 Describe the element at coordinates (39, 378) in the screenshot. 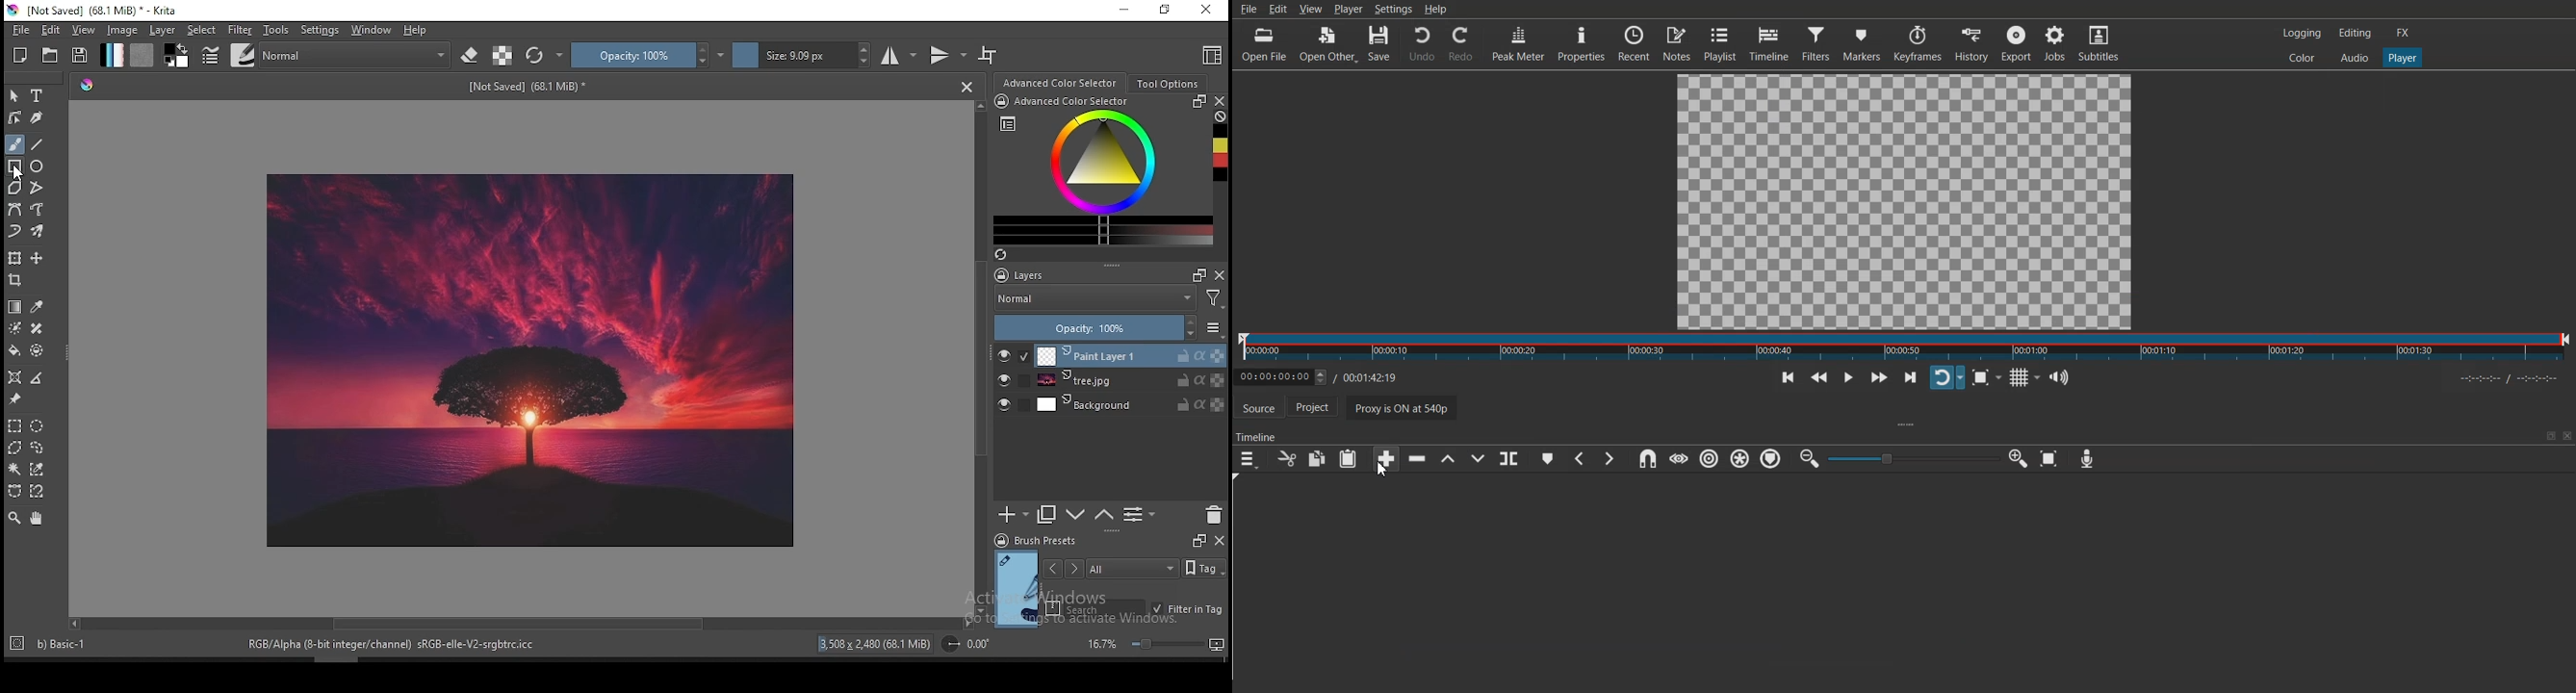

I see `measure distance between two points` at that location.